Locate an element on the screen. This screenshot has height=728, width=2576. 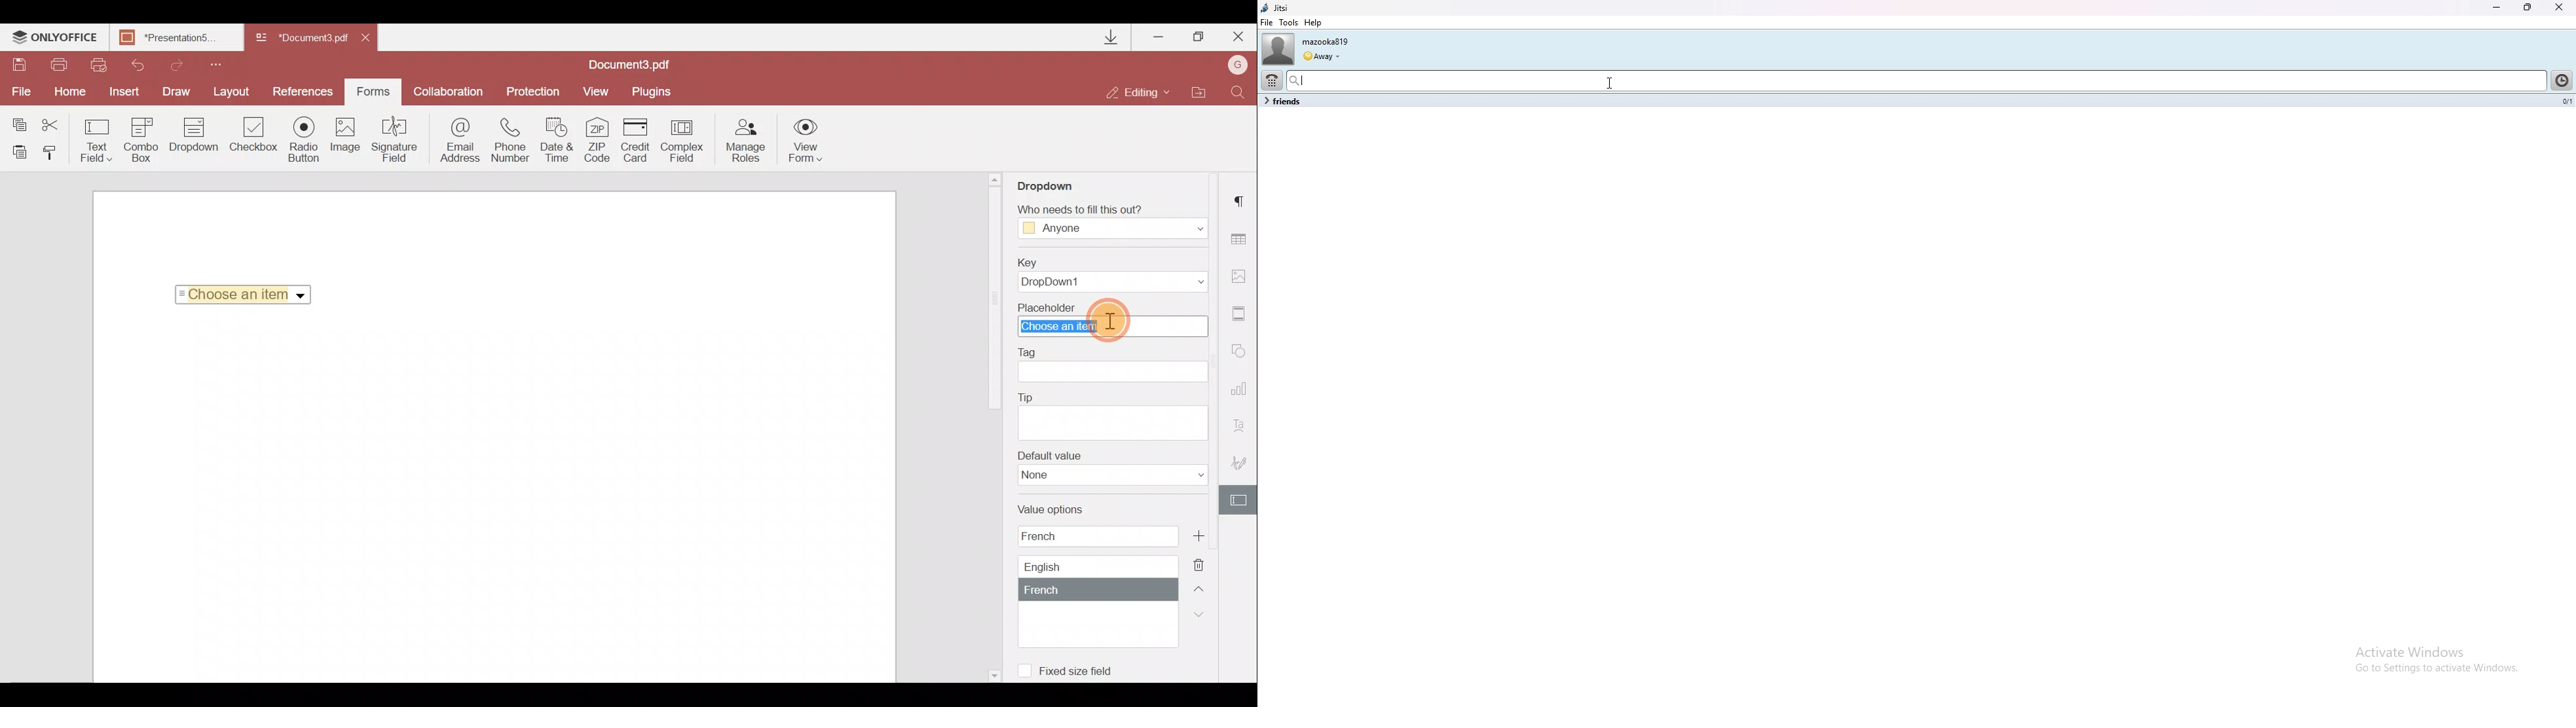
Cut is located at coordinates (58, 122).